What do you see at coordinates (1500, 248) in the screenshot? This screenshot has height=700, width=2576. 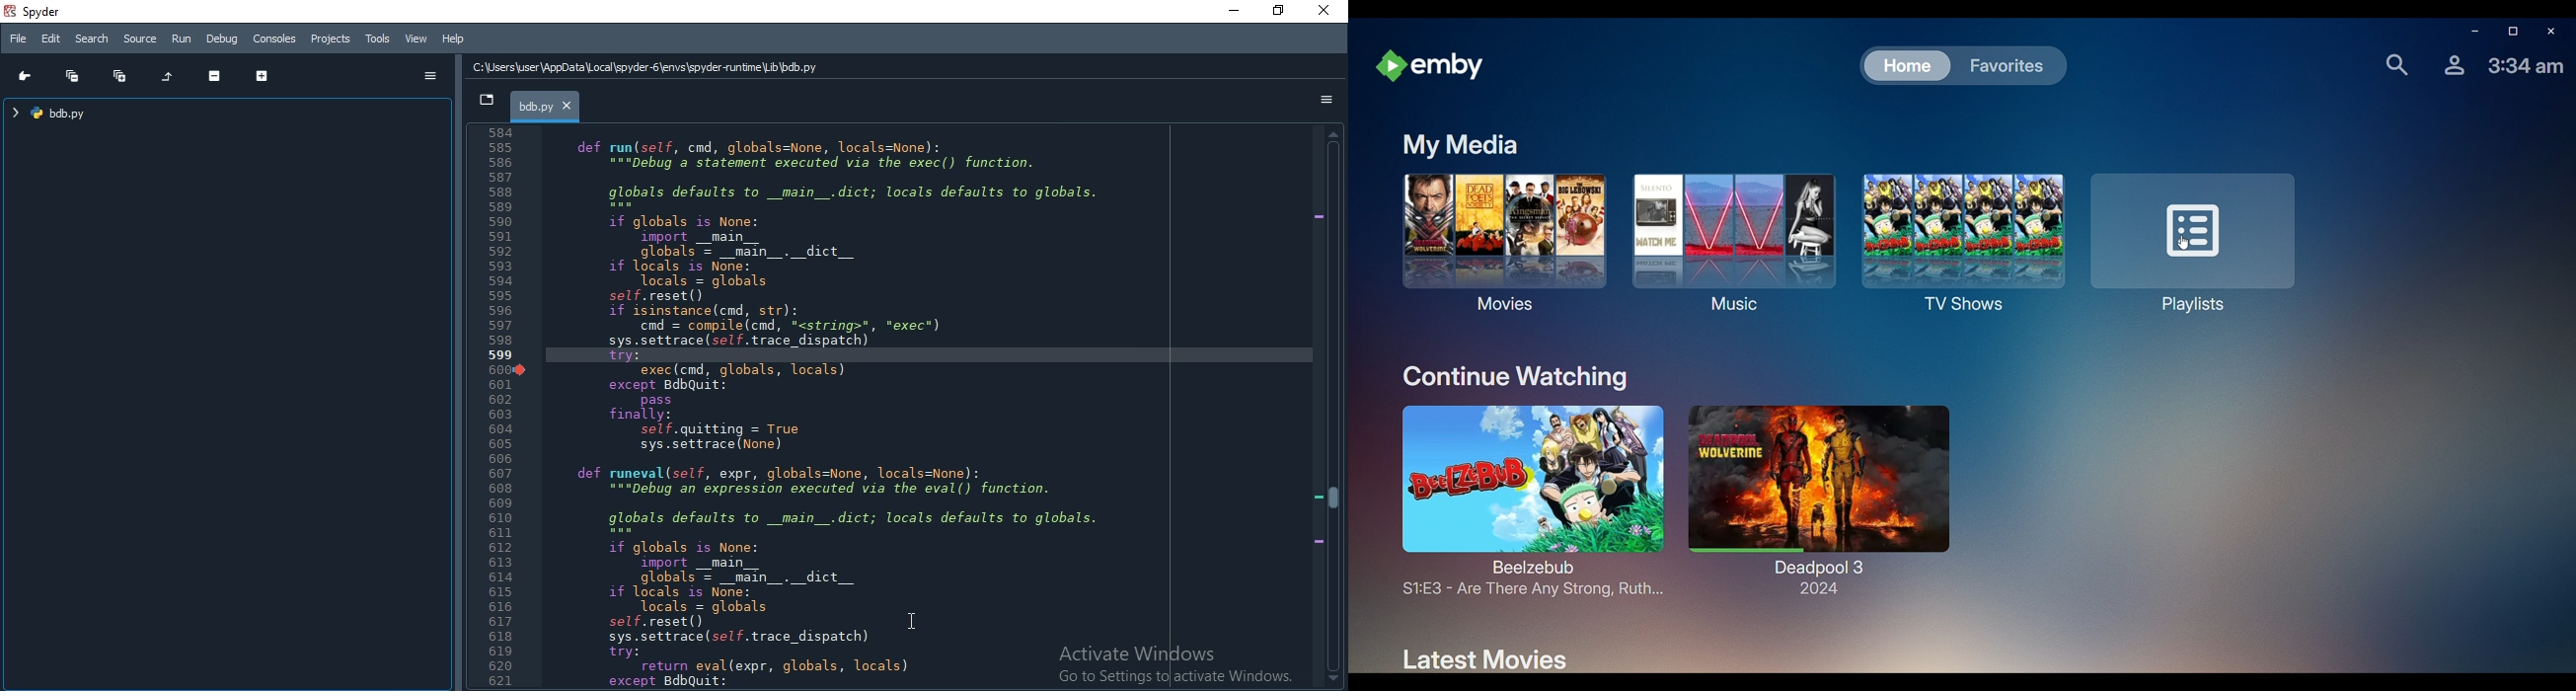 I see `Movies` at bounding box center [1500, 248].